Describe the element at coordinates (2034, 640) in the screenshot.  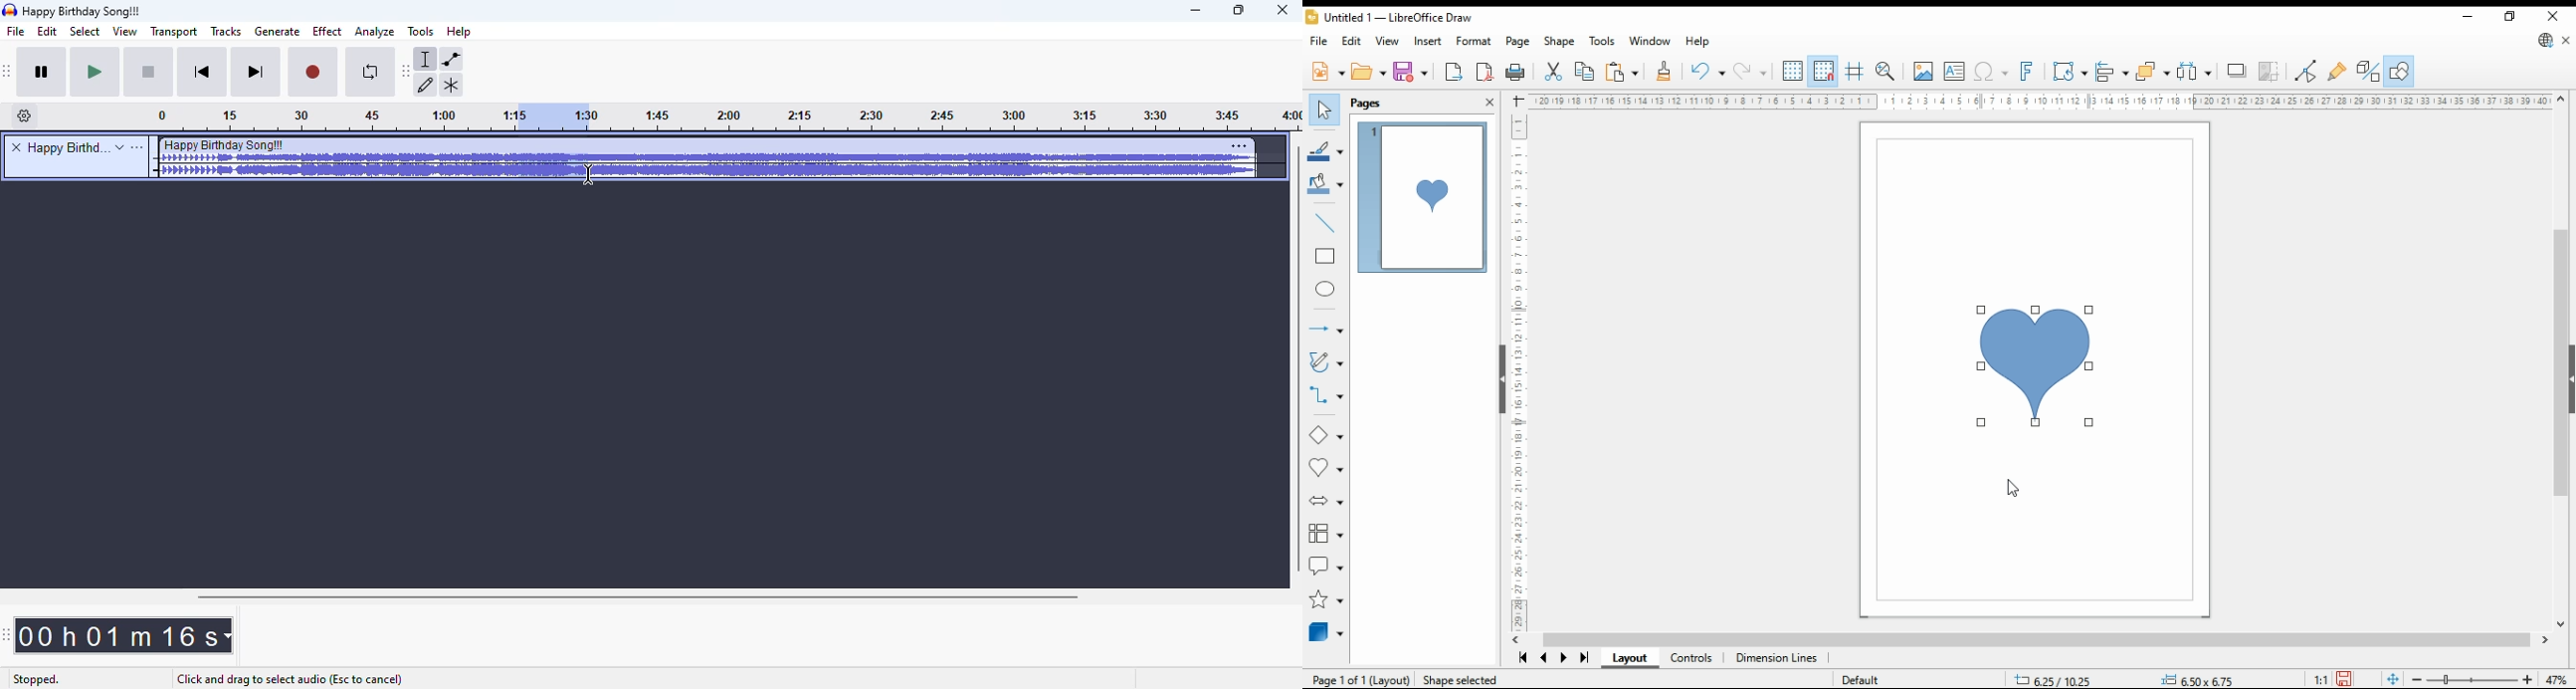
I see `scroll bar` at that location.